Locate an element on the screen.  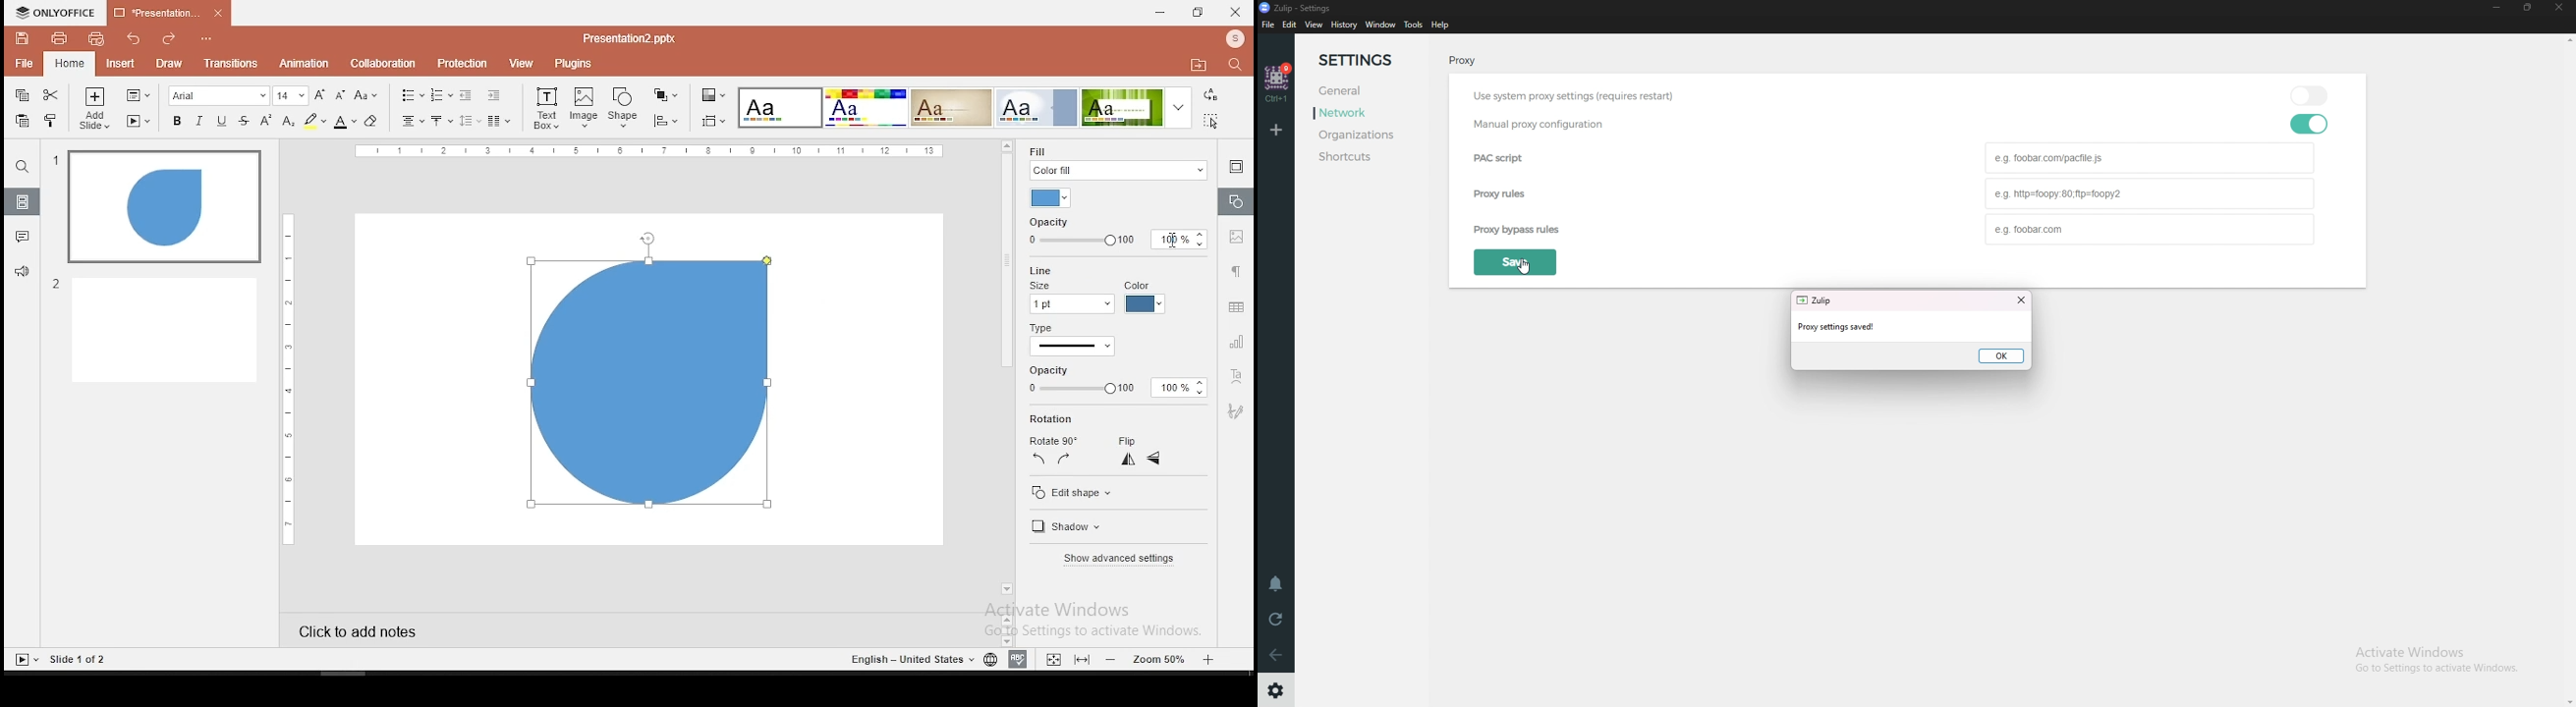
Settings is located at coordinates (1277, 691).